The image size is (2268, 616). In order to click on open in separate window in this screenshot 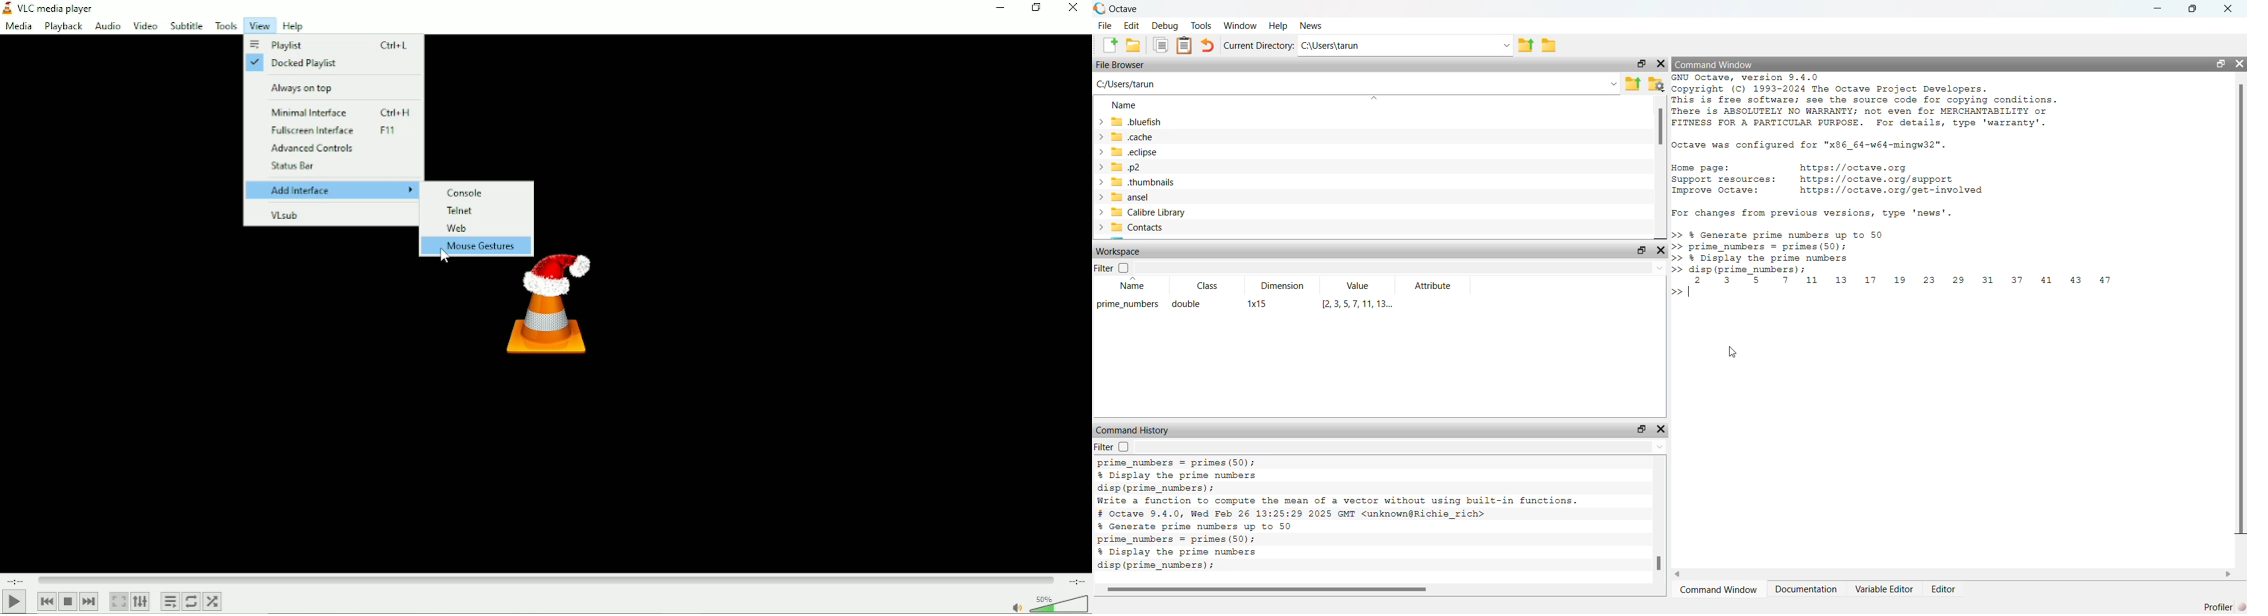, I will do `click(1641, 250)`.